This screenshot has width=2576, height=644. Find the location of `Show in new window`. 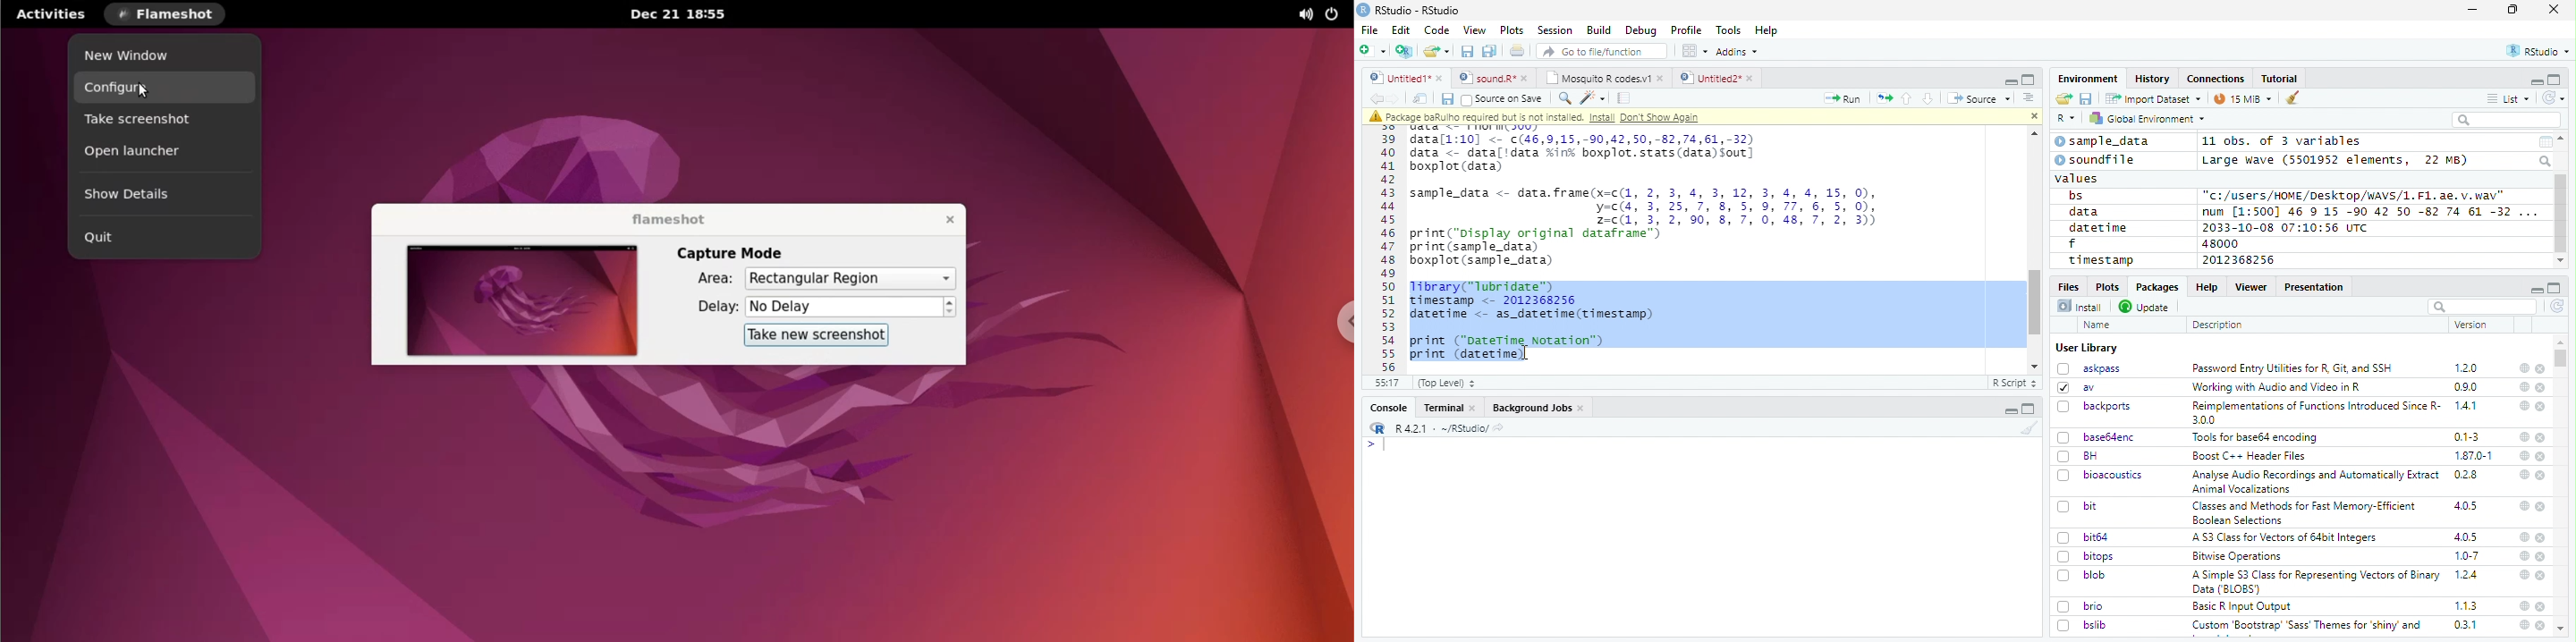

Show in new window is located at coordinates (1422, 98).